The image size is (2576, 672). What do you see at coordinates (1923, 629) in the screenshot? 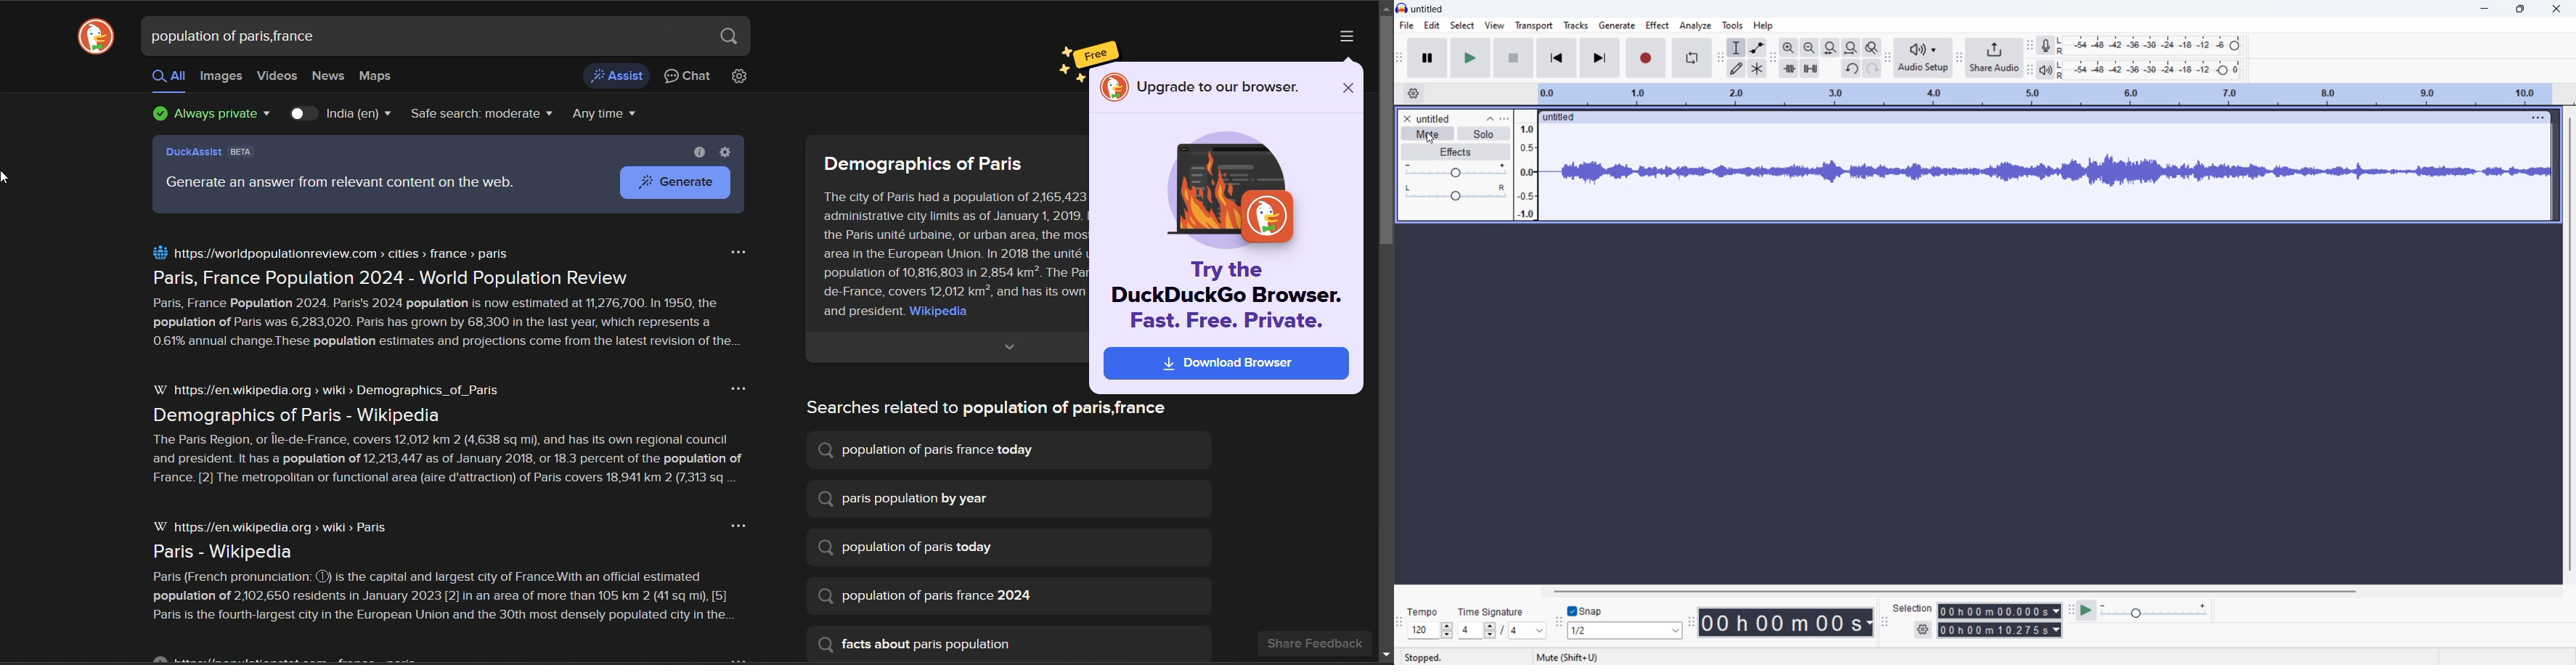
I see `selection settings` at bounding box center [1923, 629].